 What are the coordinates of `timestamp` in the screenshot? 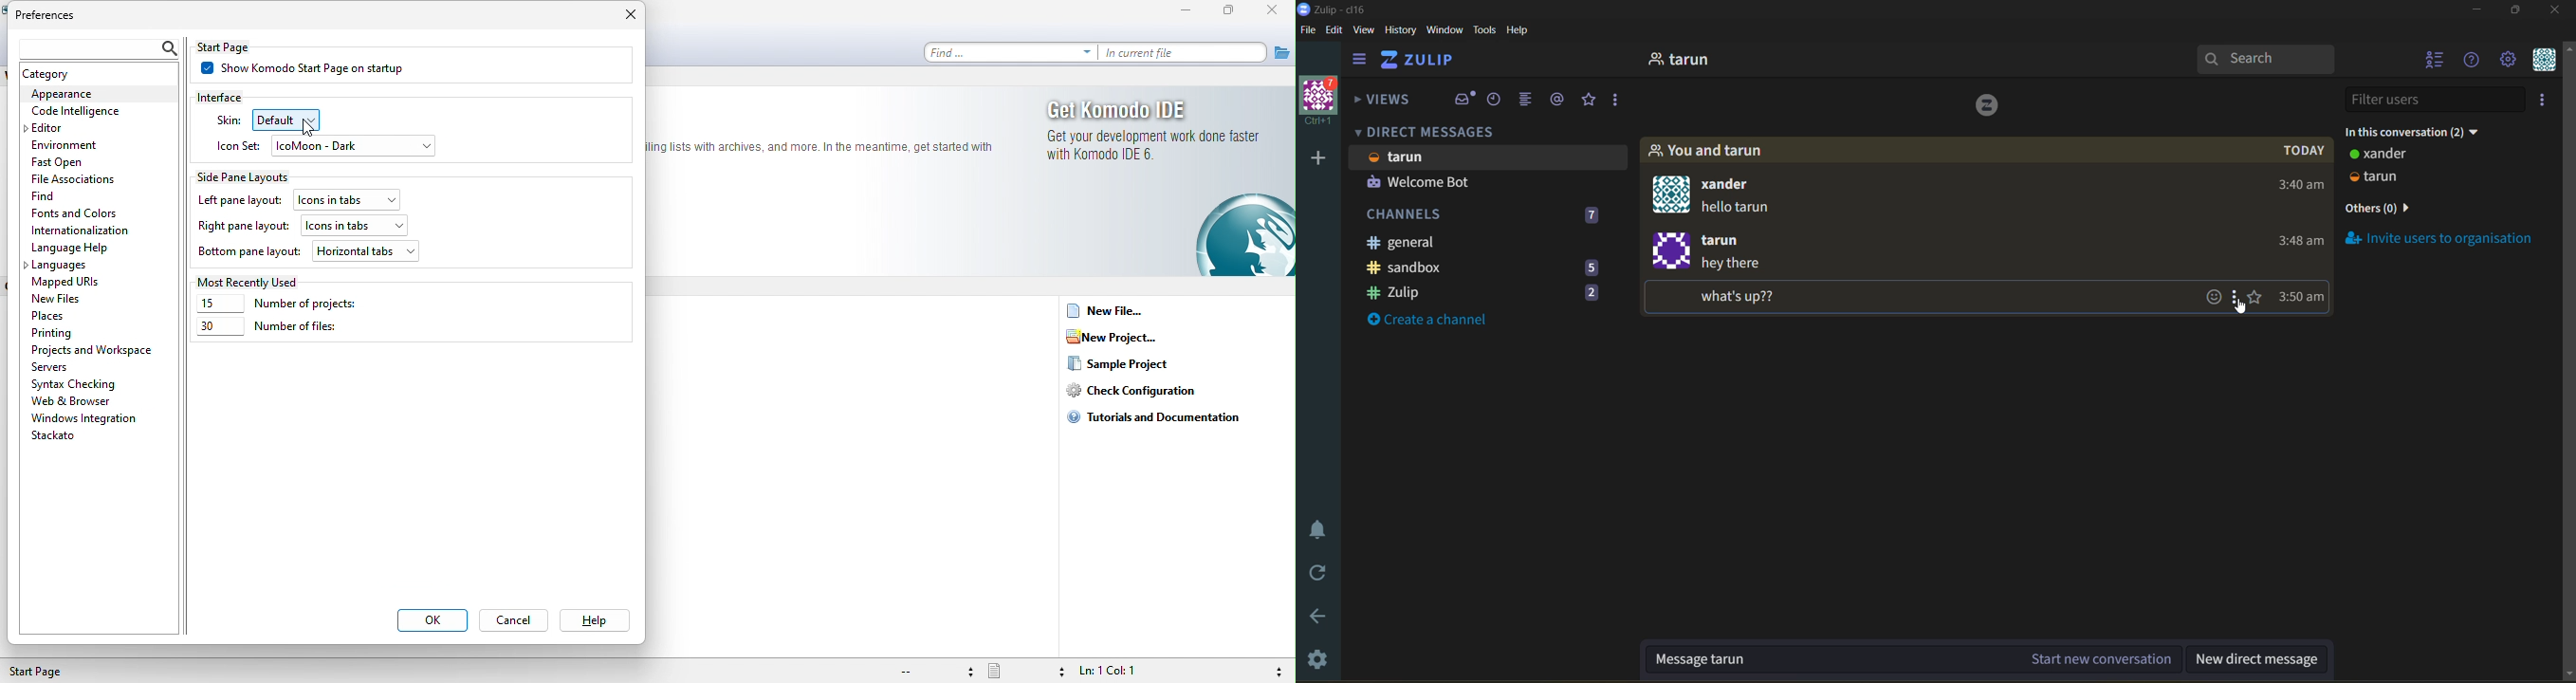 It's located at (2293, 217).